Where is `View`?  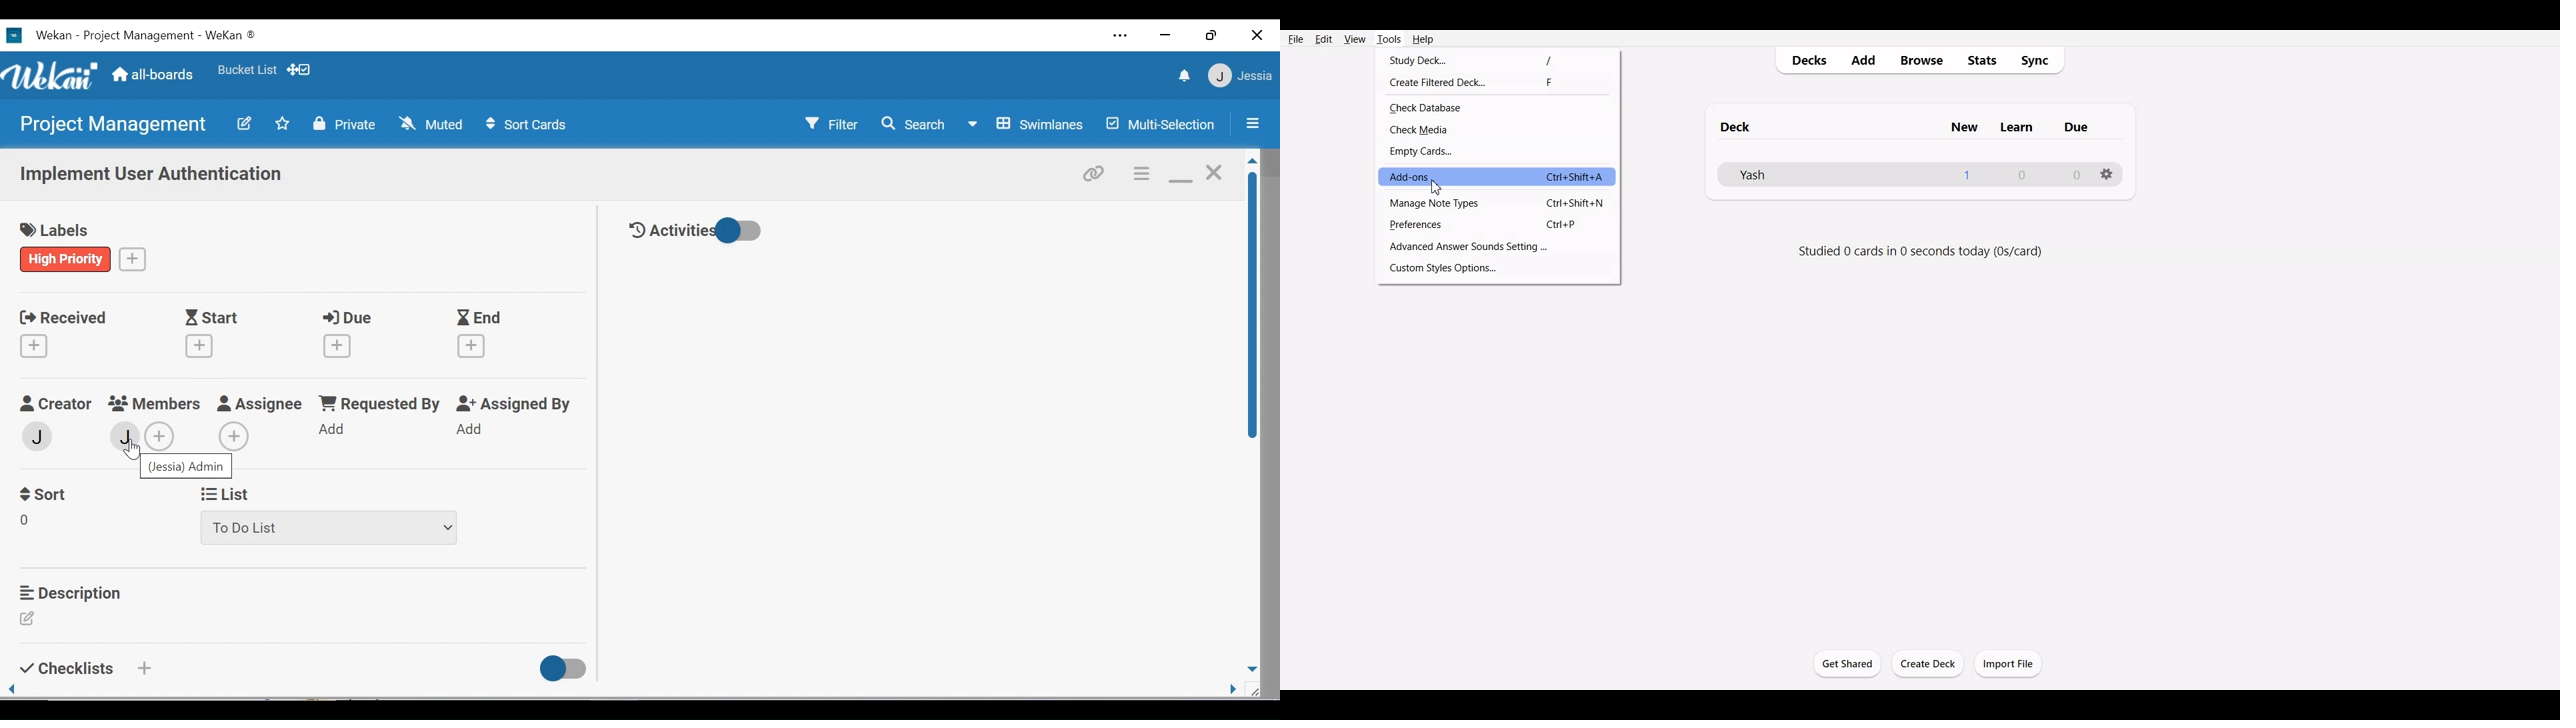 View is located at coordinates (1354, 39).